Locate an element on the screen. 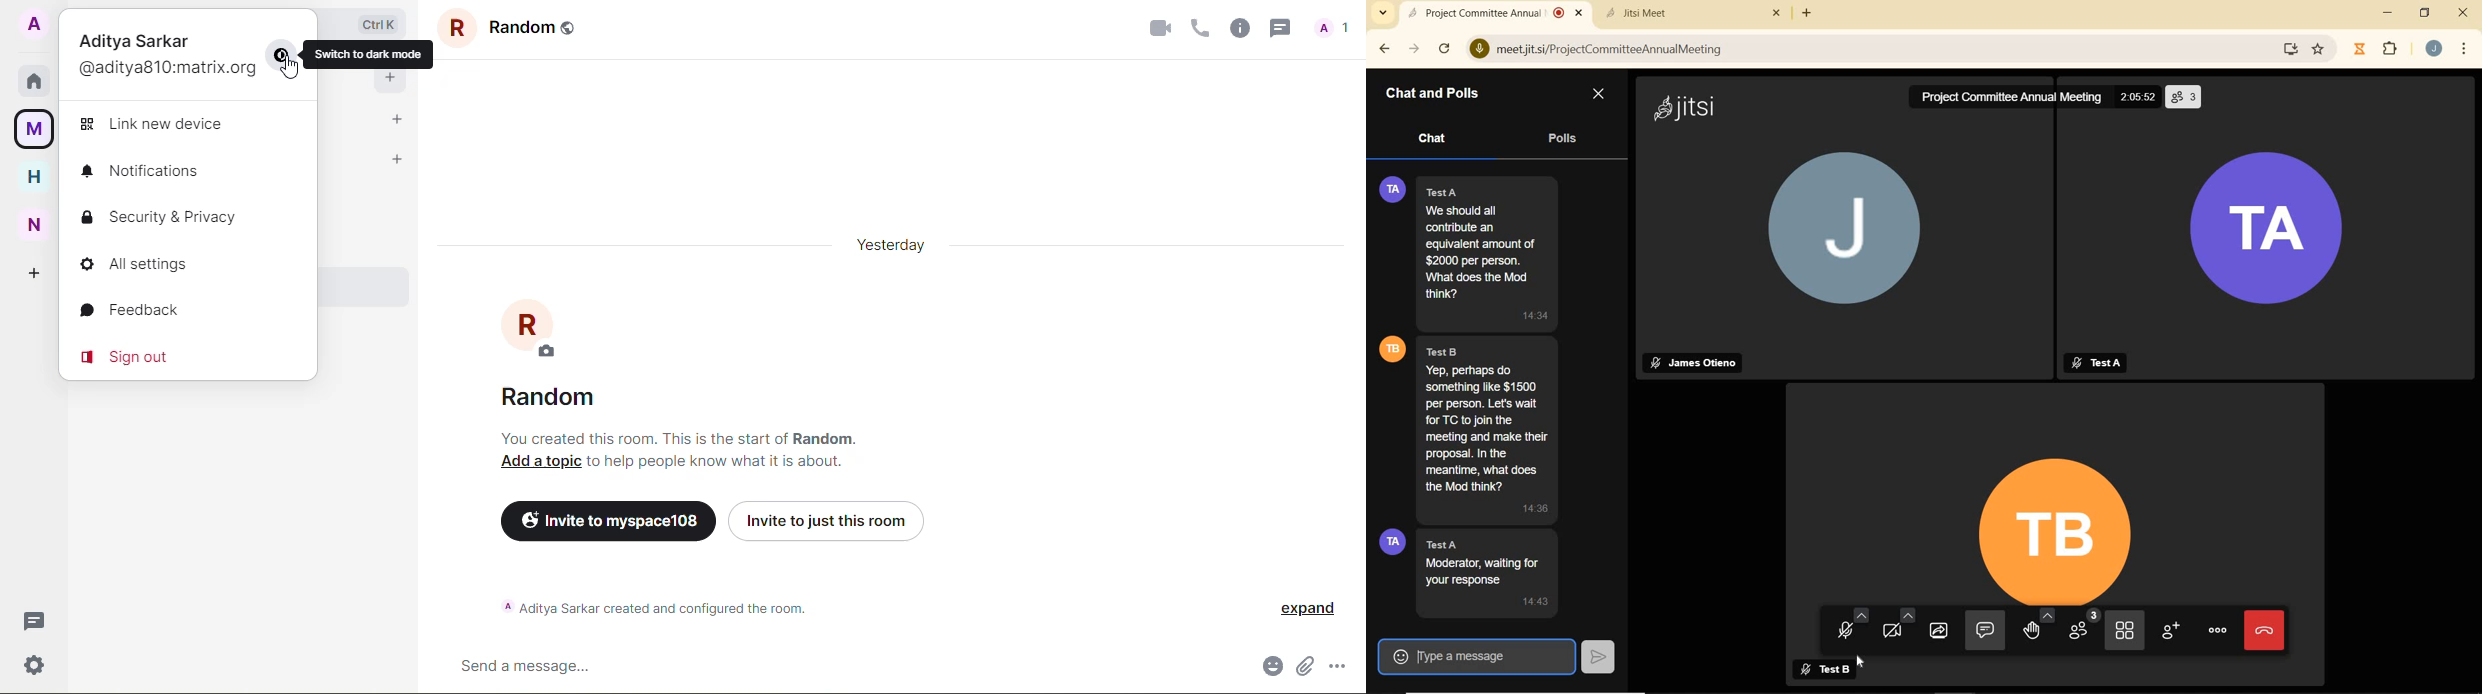 This screenshot has width=2492, height=700. change mode is located at coordinates (288, 53).